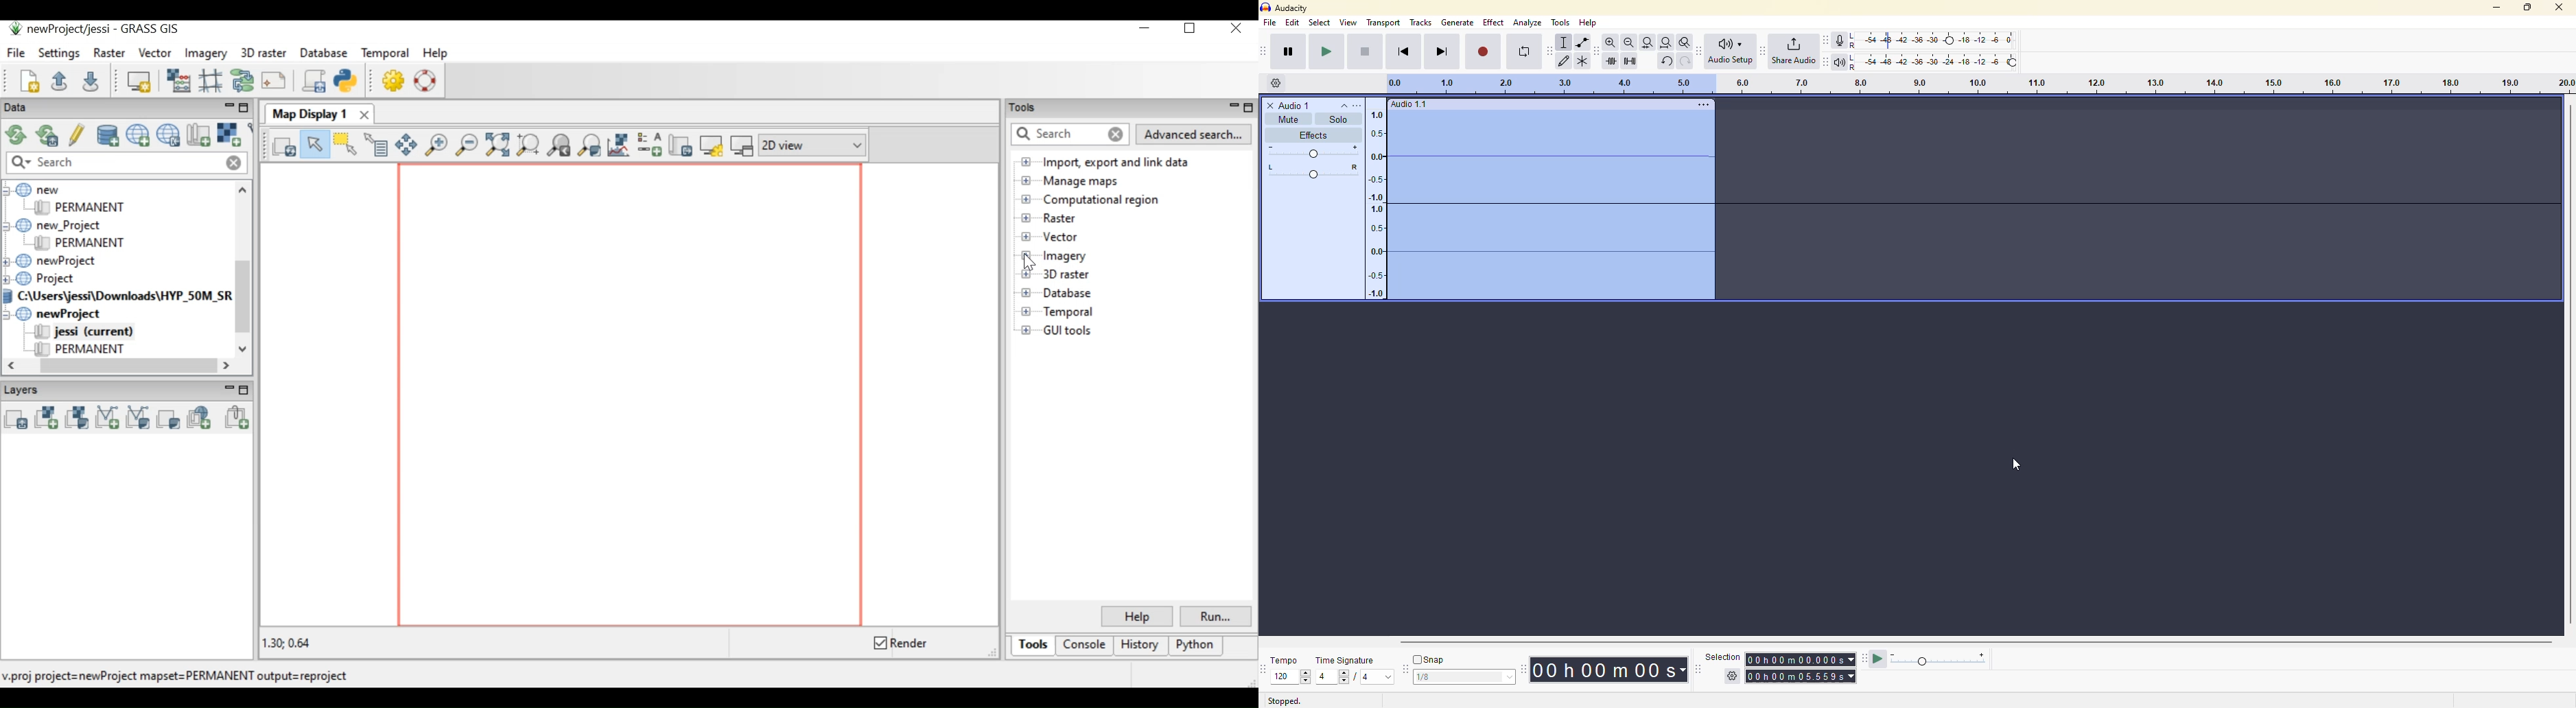 This screenshot has height=728, width=2576. I want to click on fit project to width, so click(1667, 43).